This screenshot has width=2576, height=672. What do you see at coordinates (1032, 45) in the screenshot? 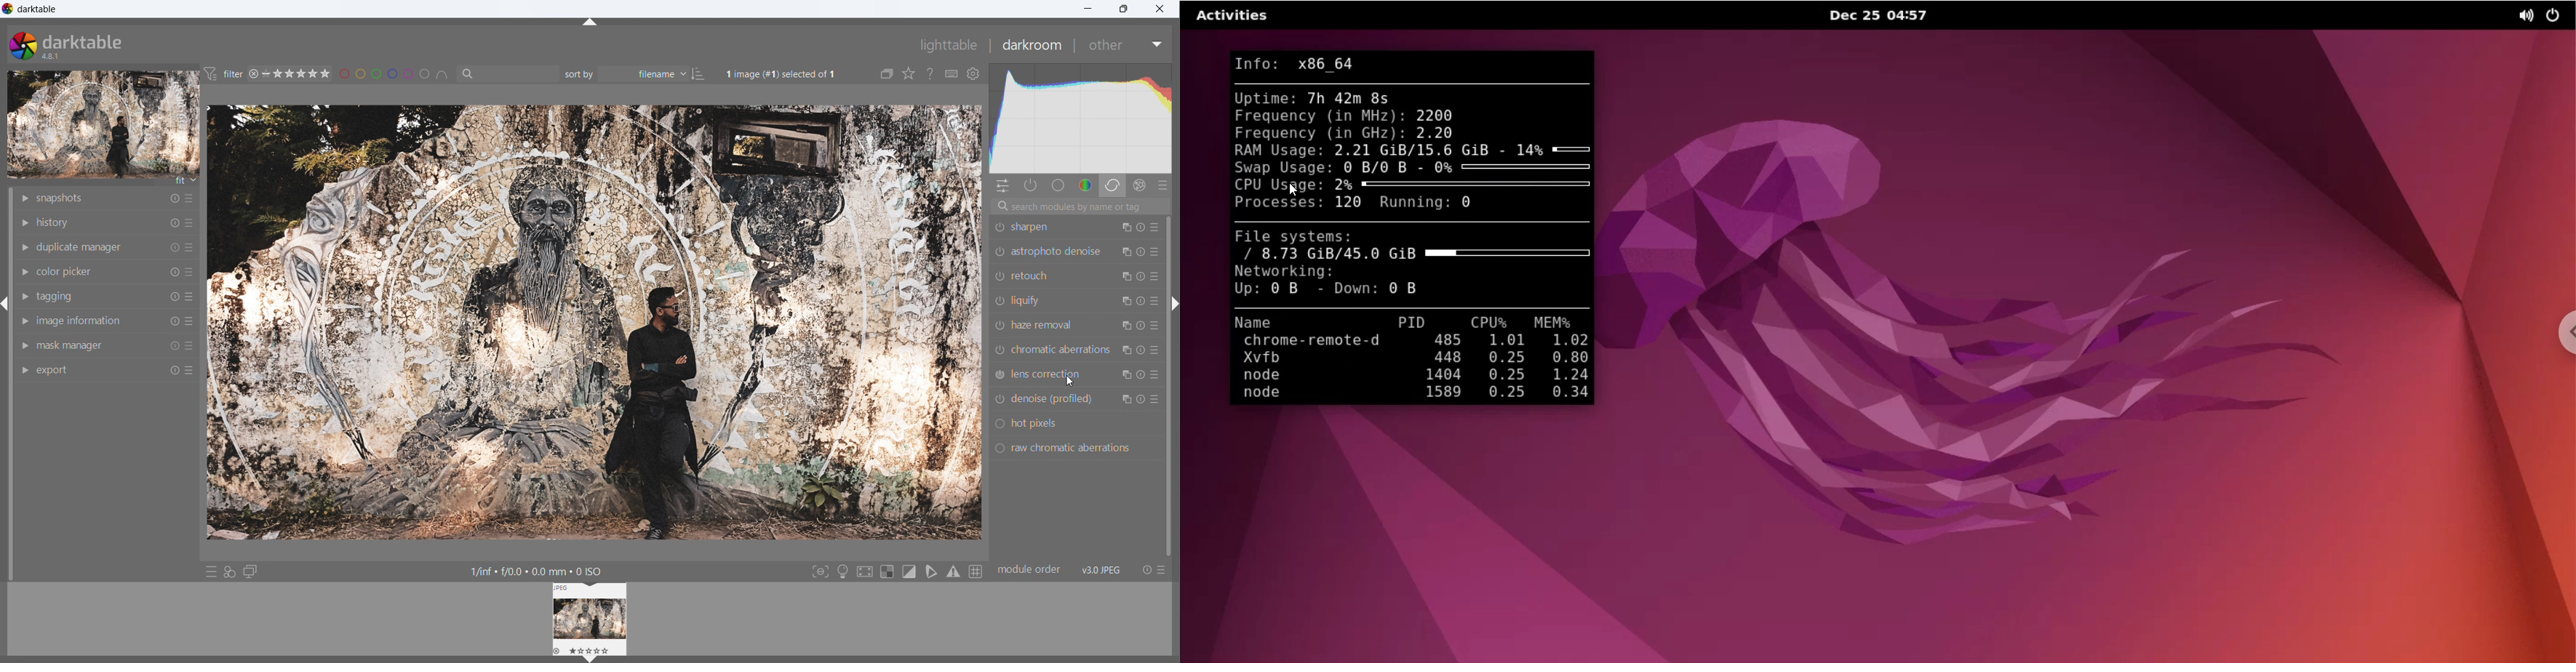
I see `darkroom` at bounding box center [1032, 45].